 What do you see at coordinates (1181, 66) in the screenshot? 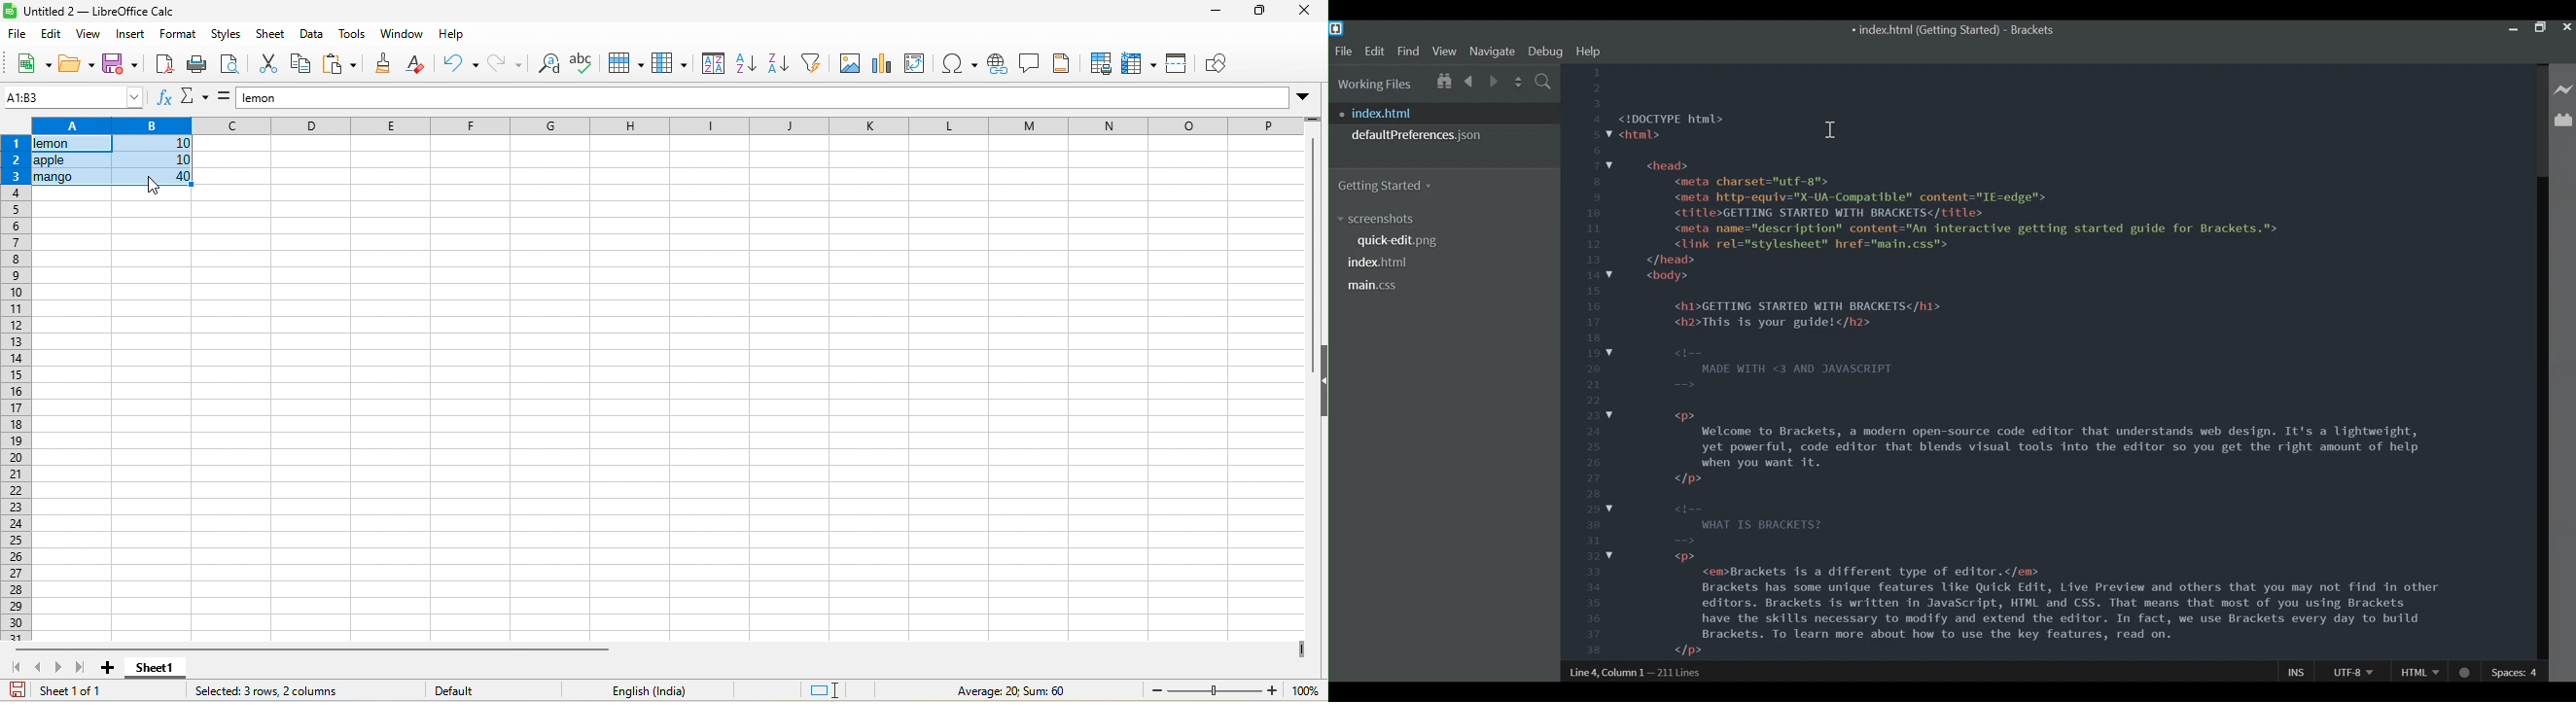
I see `split window` at bounding box center [1181, 66].